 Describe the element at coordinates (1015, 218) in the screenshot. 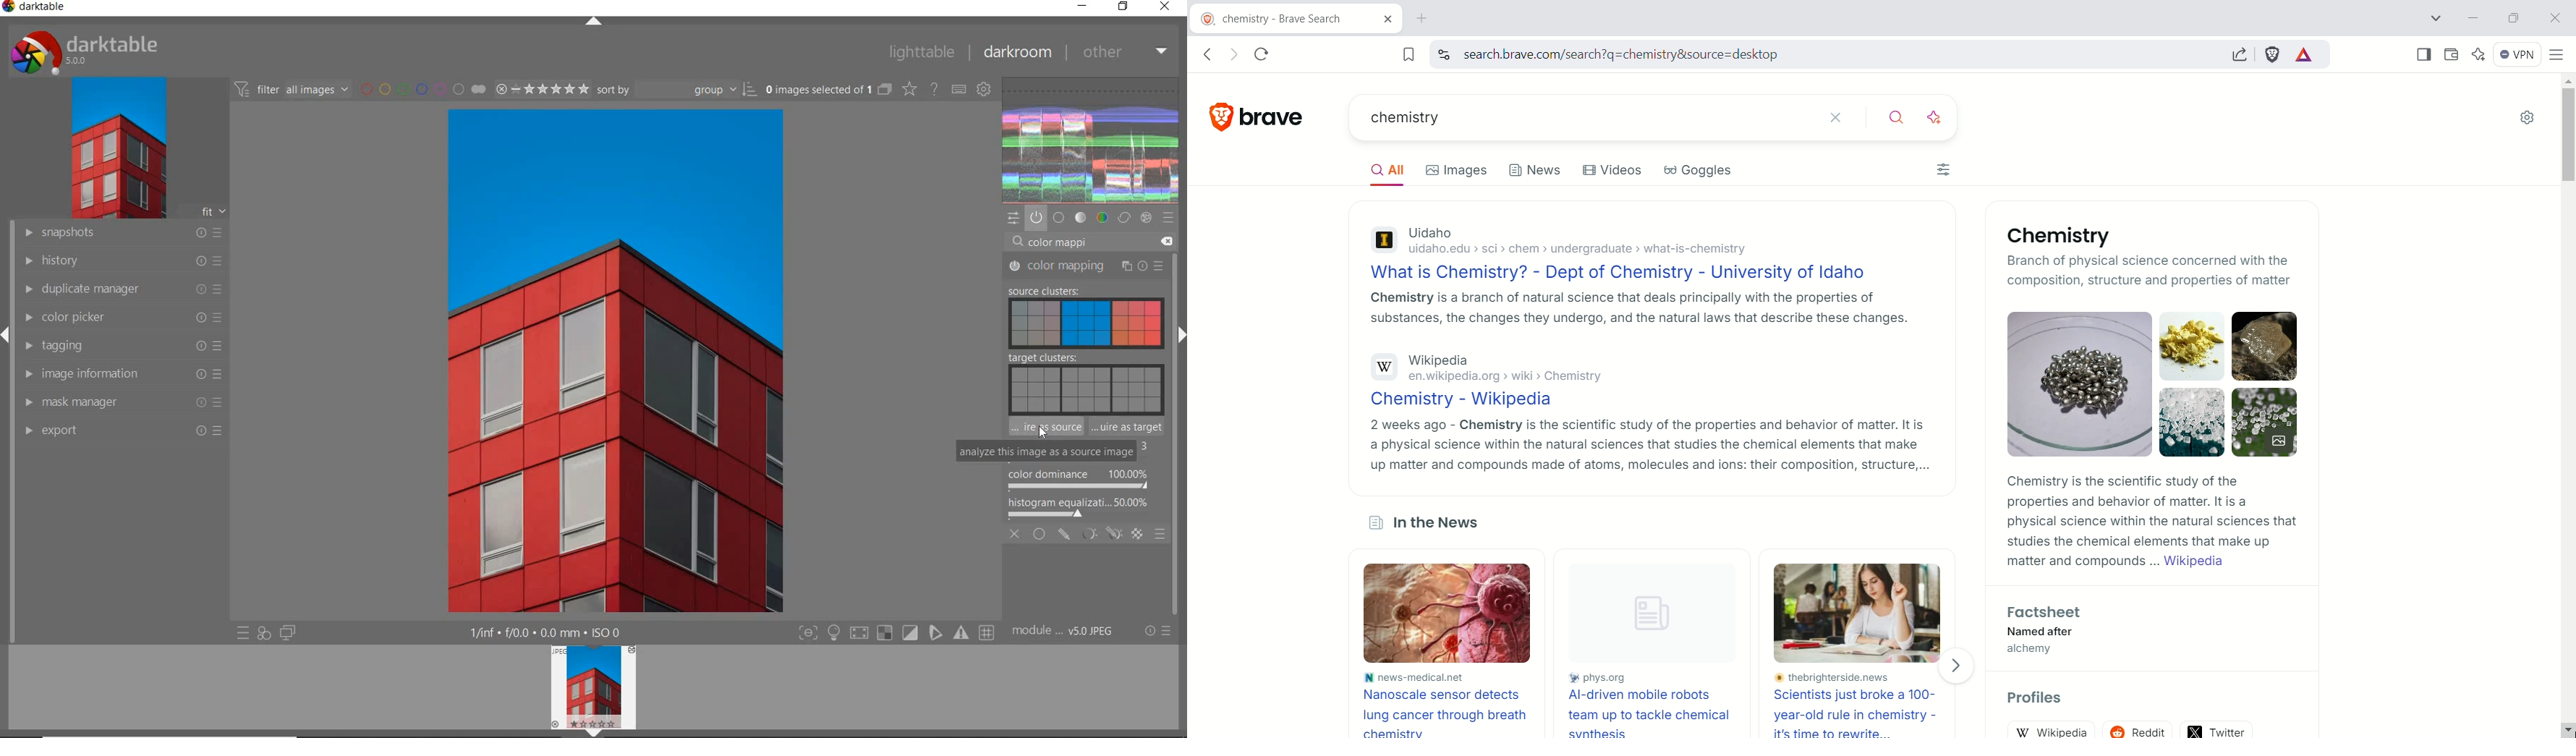

I see `quick access panel` at that location.